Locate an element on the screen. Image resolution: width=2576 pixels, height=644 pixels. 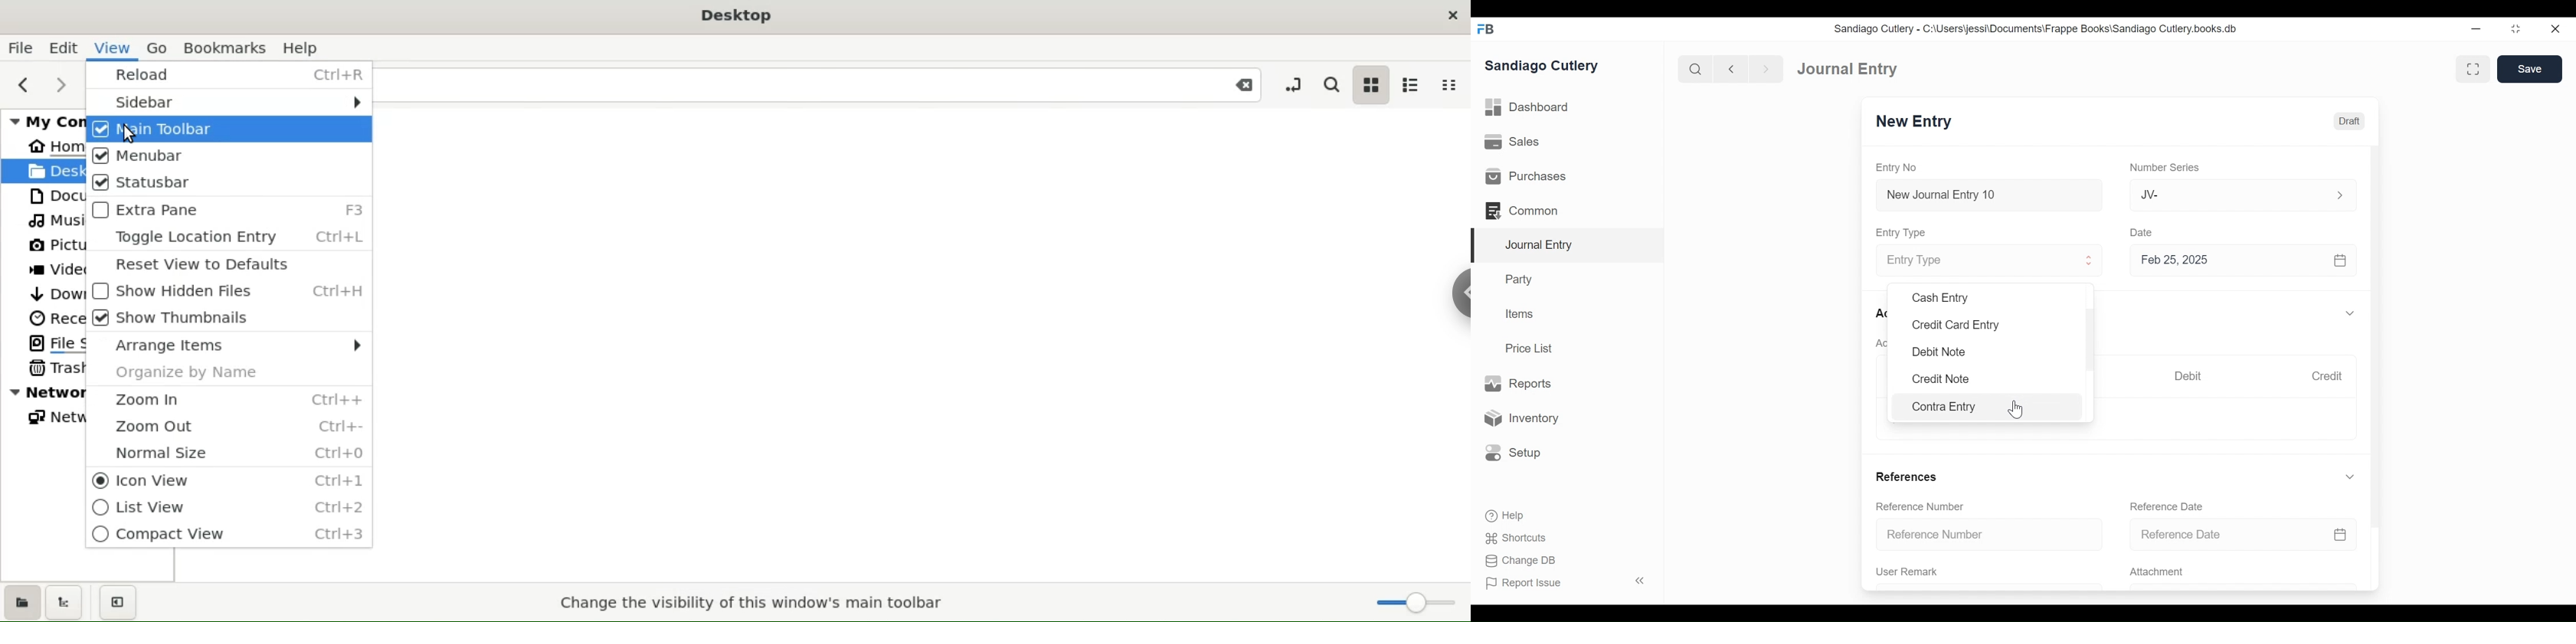
Change DB is located at coordinates (1517, 560).